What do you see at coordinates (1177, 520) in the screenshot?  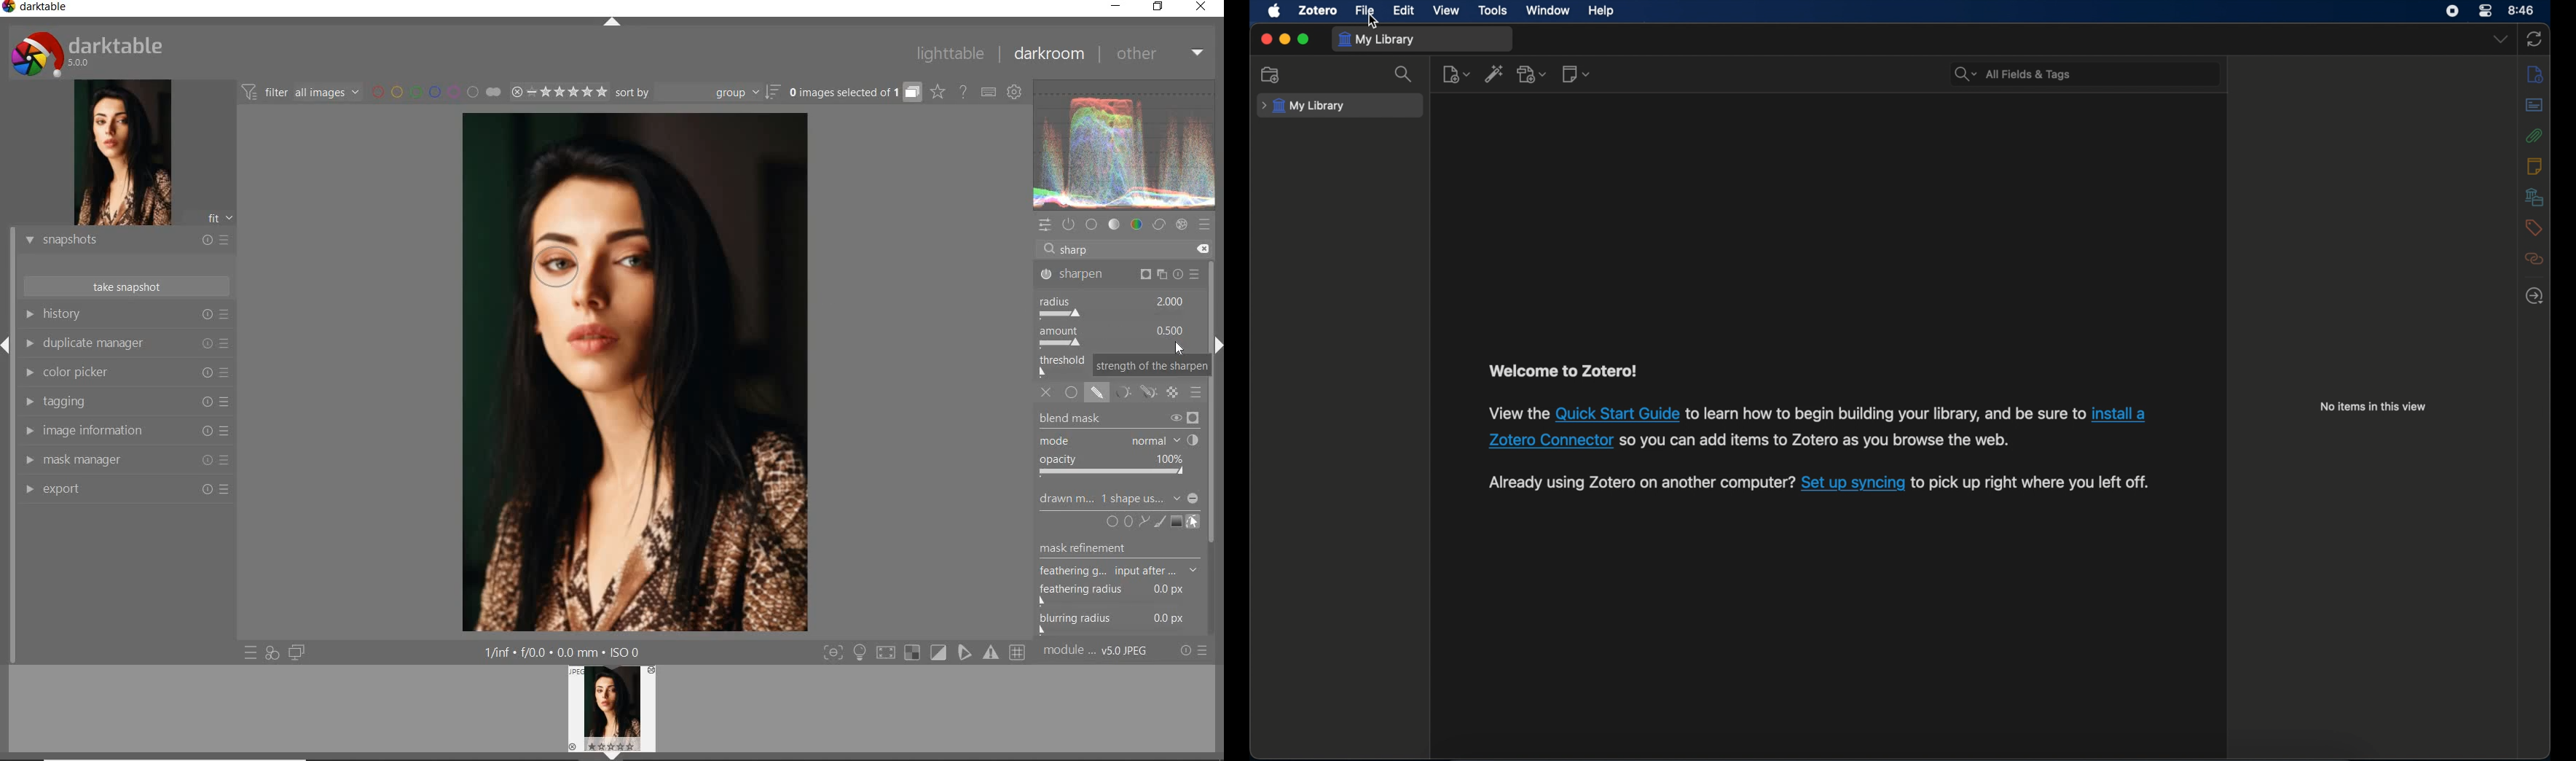 I see `add gradient` at bounding box center [1177, 520].